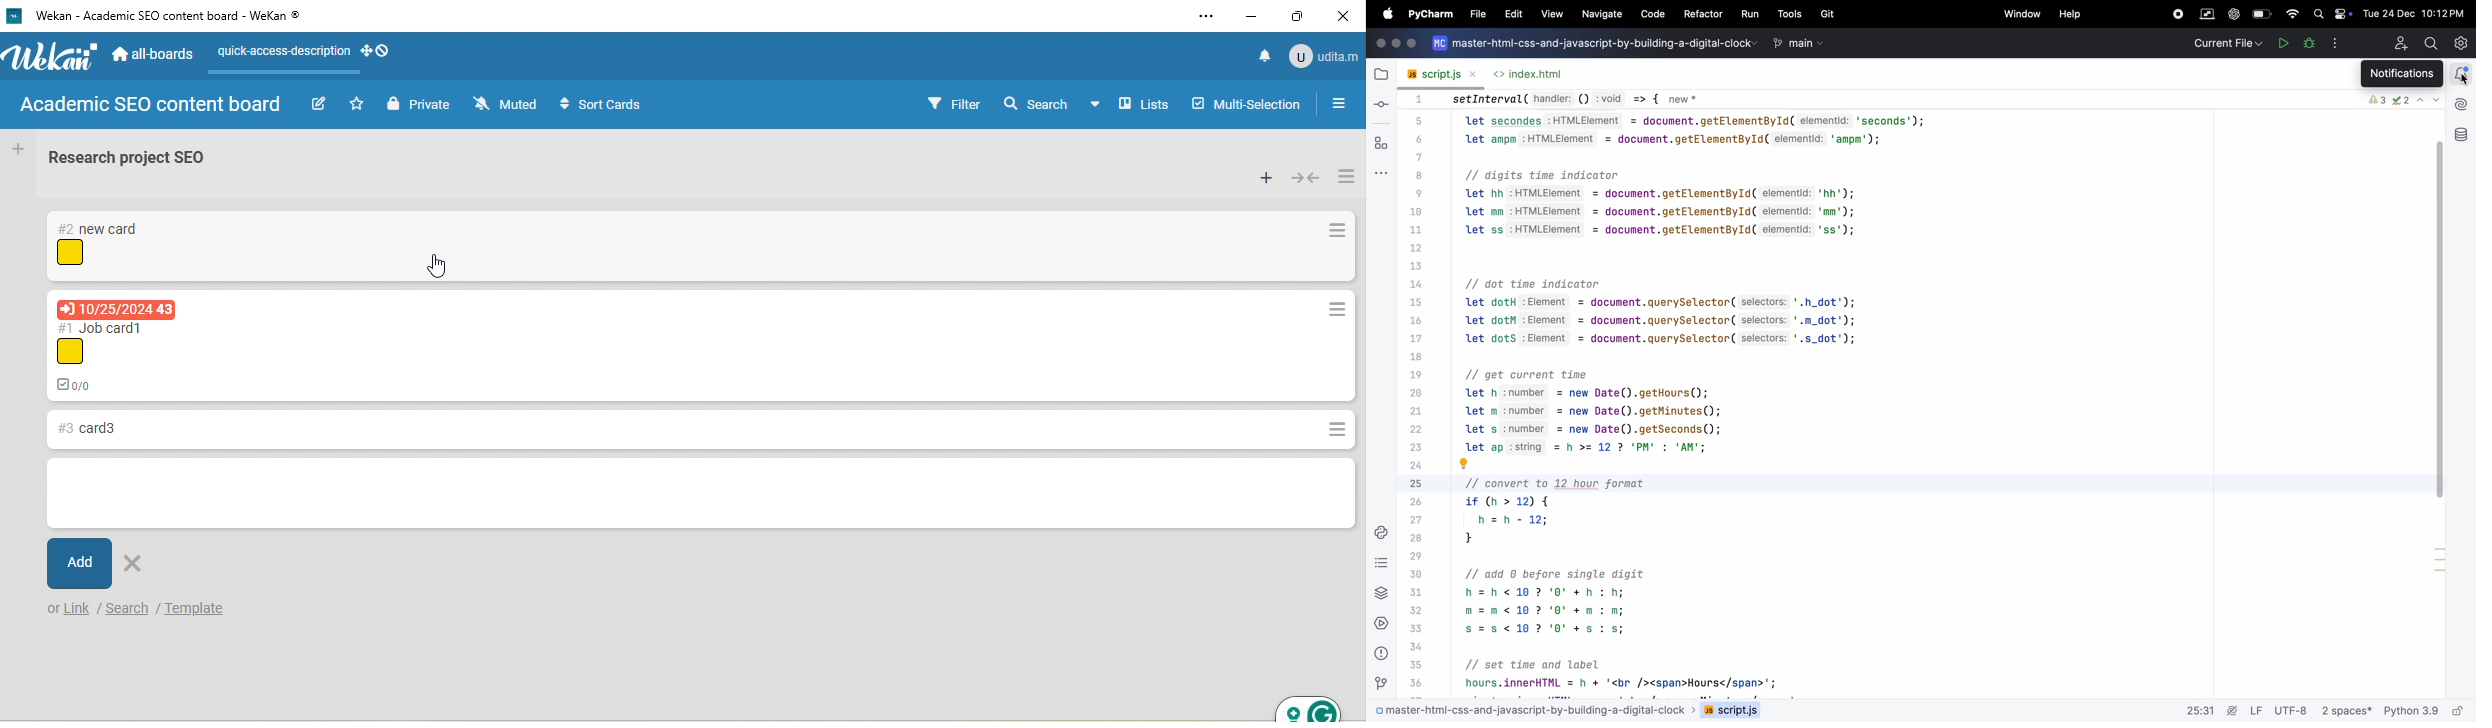 This screenshot has height=728, width=2492. Describe the element at coordinates (2208, 13) in the screenshot. I see `parallel space` at that location.